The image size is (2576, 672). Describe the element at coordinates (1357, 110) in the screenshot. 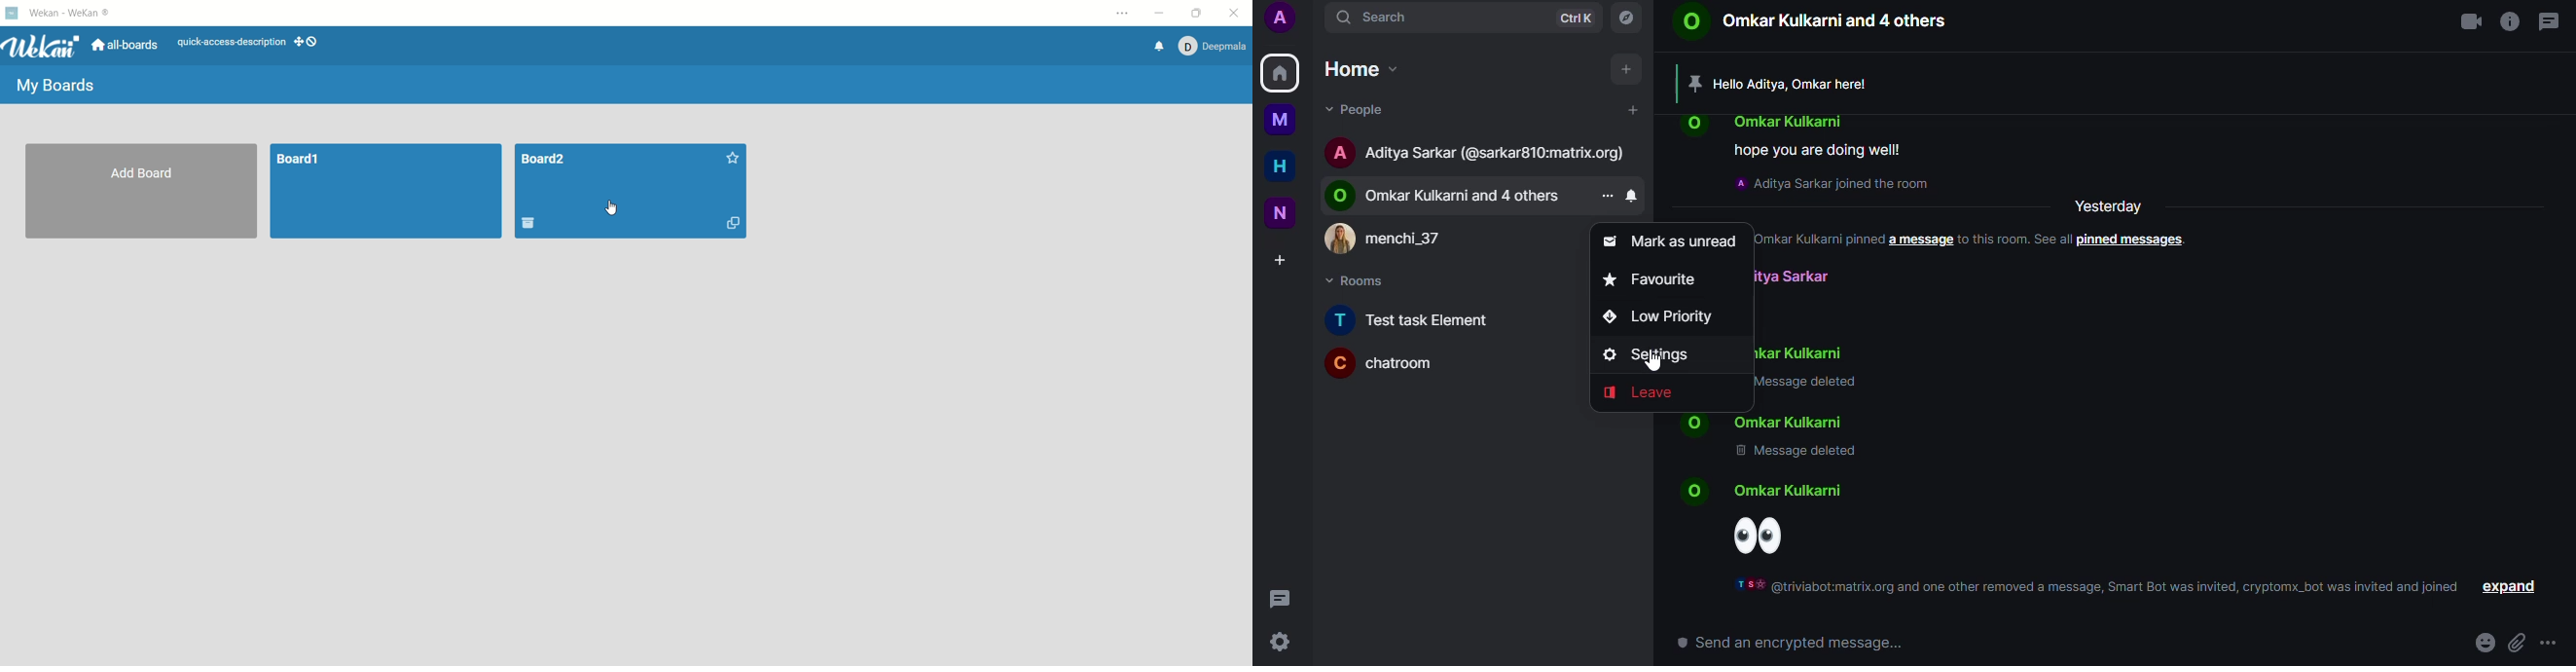

I see `people` at that location.